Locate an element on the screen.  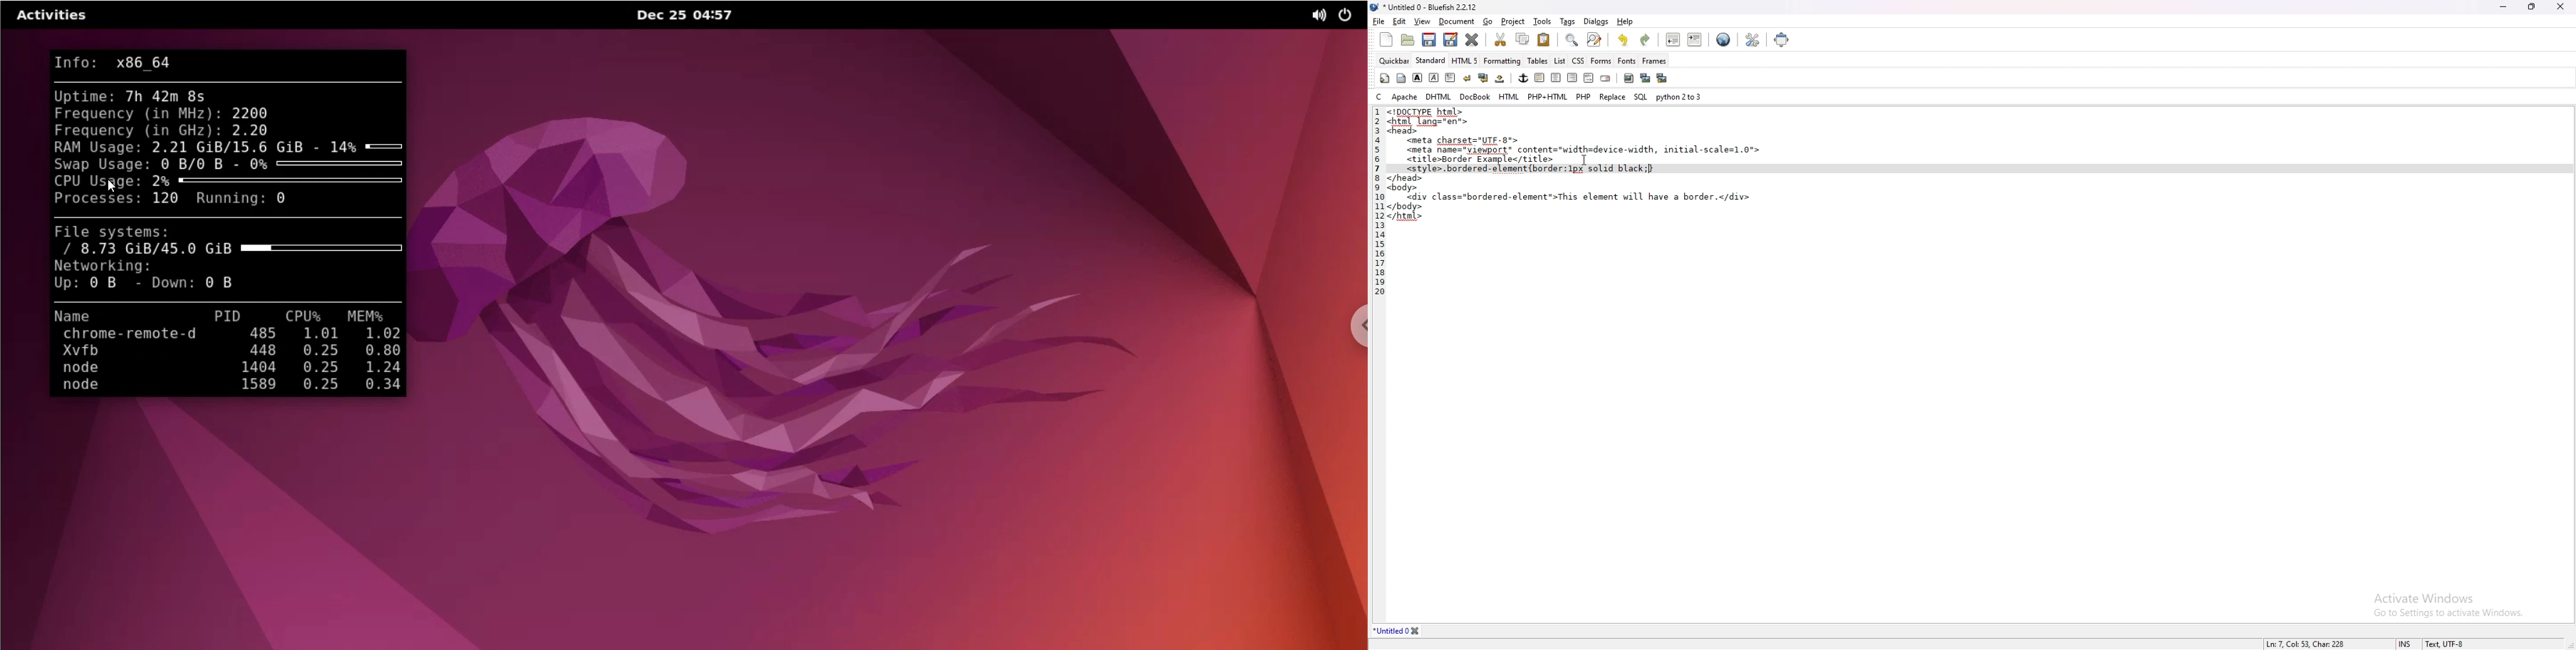
go is located at coordinates (1487, 21).